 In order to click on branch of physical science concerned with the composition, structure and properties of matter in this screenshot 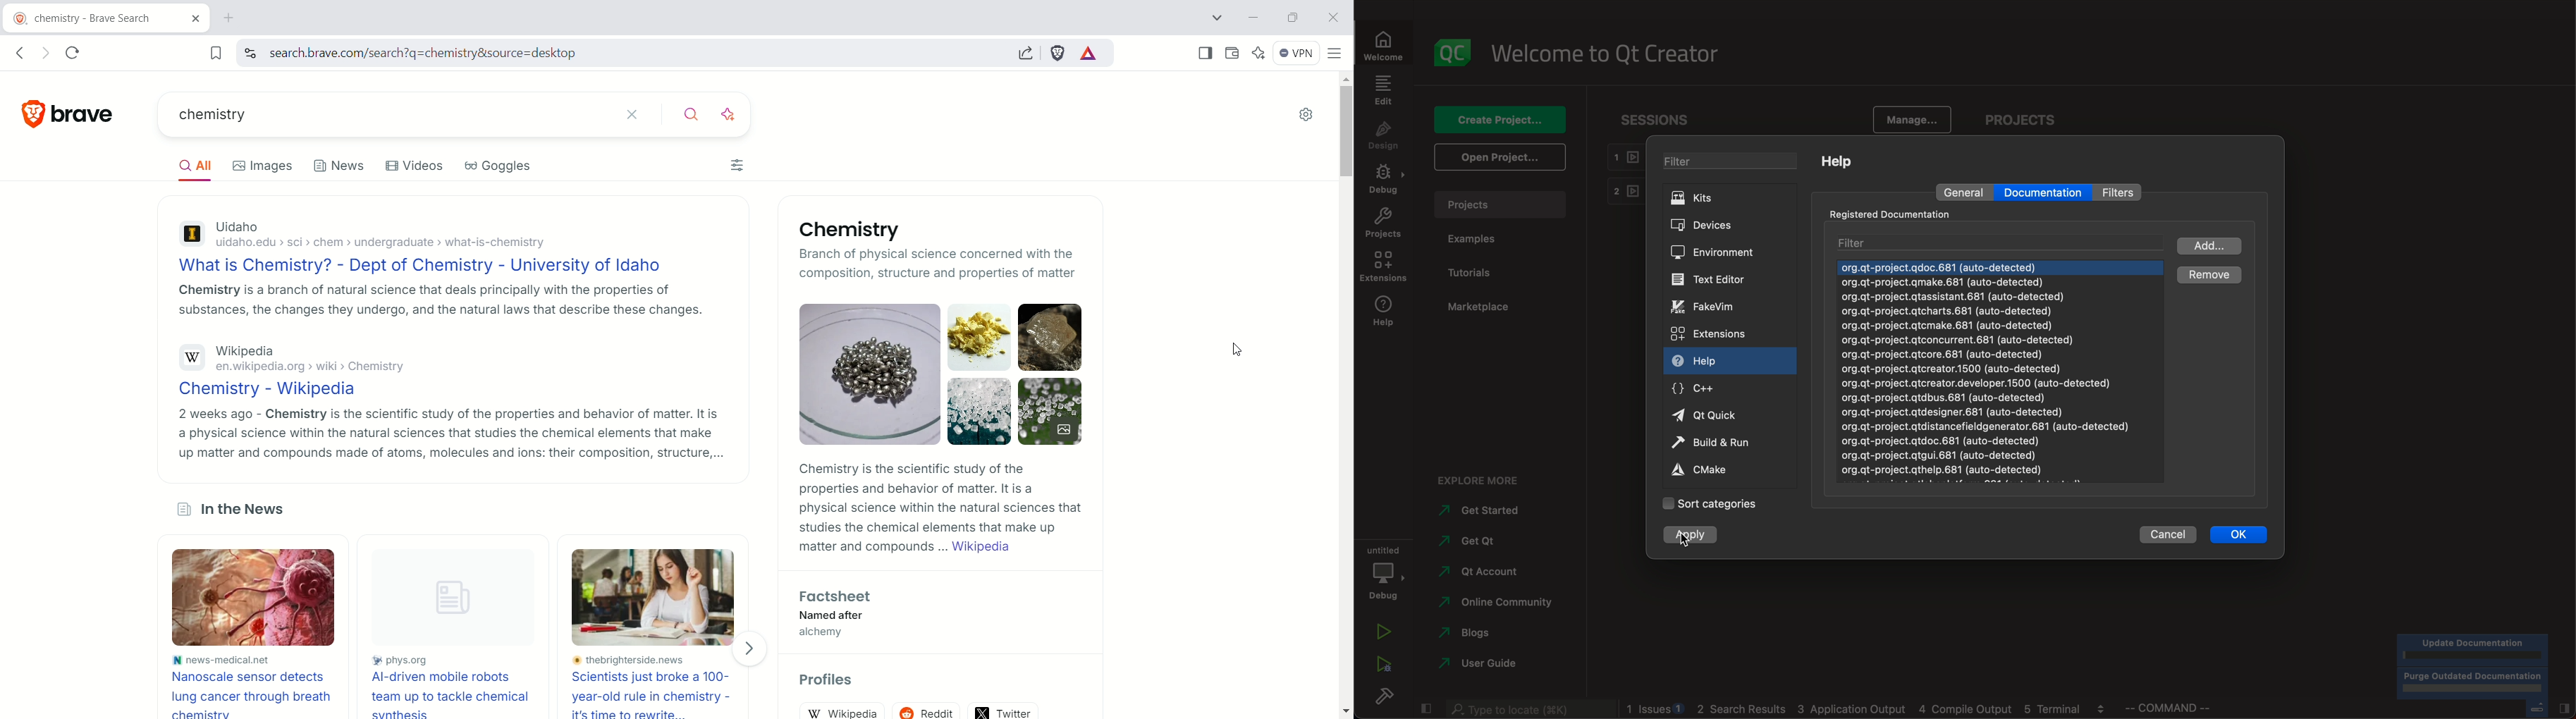, I will do `click(940, 265)`.